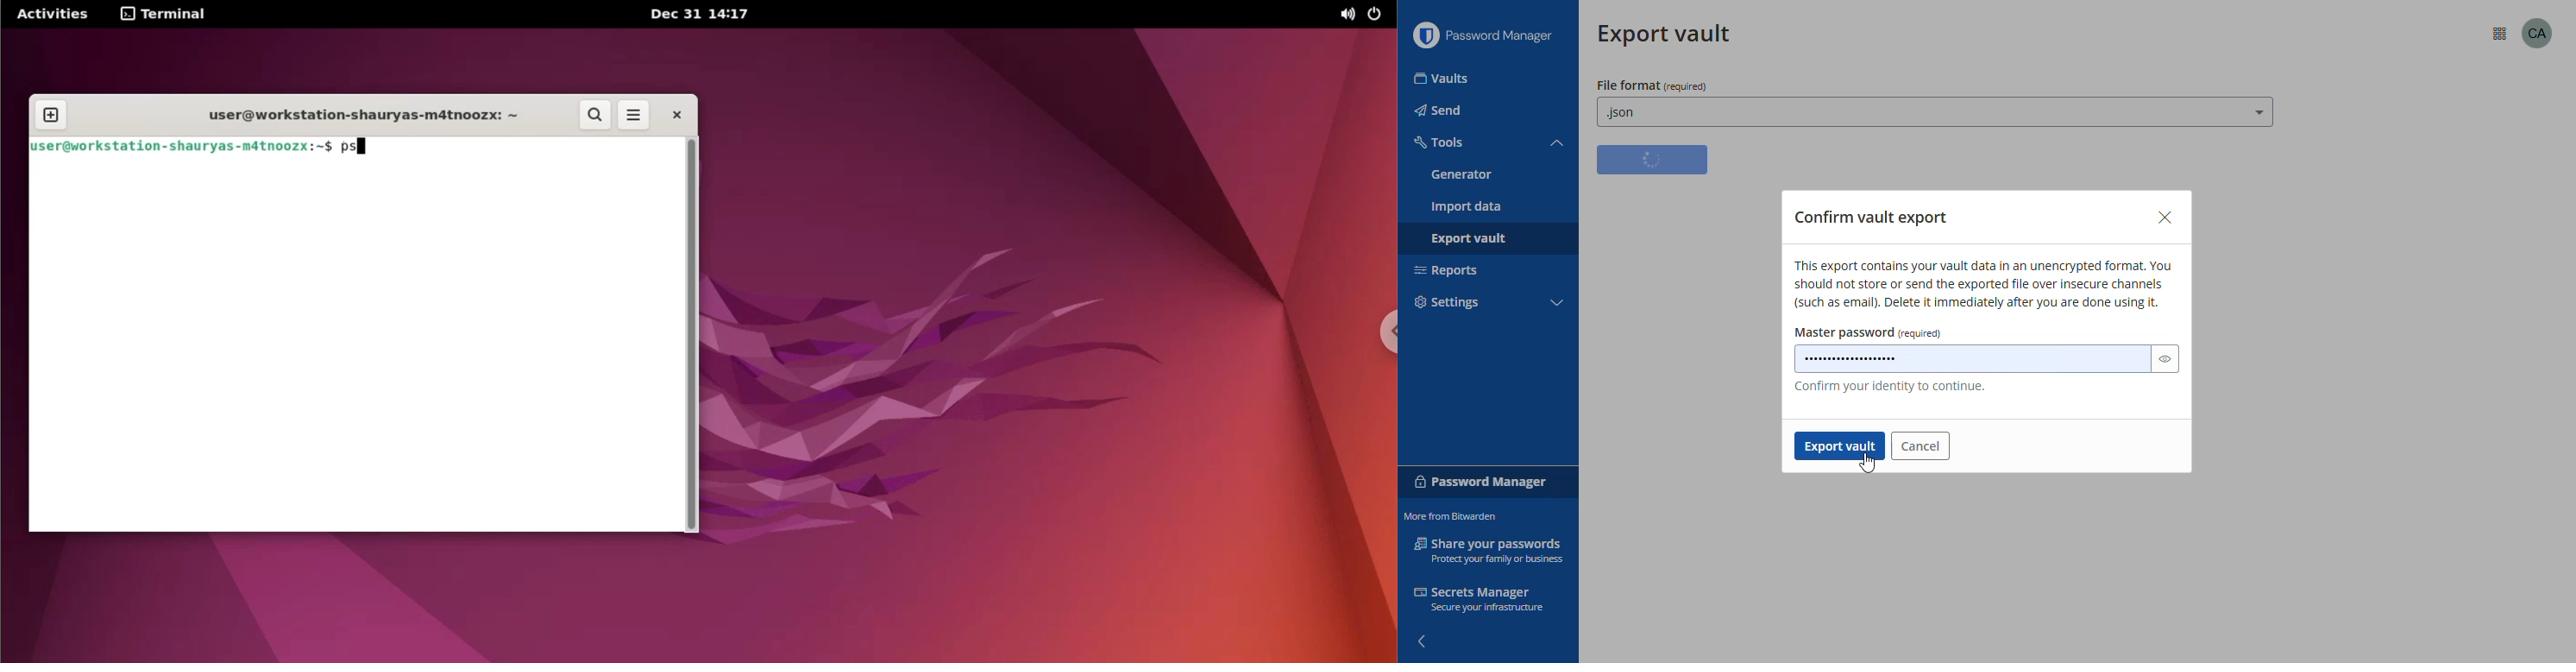 The image size is (2576, 672). What do you see at coordinates (53, 15) in the screenshot?
I see `Activities` at bounding box center [53, 15].